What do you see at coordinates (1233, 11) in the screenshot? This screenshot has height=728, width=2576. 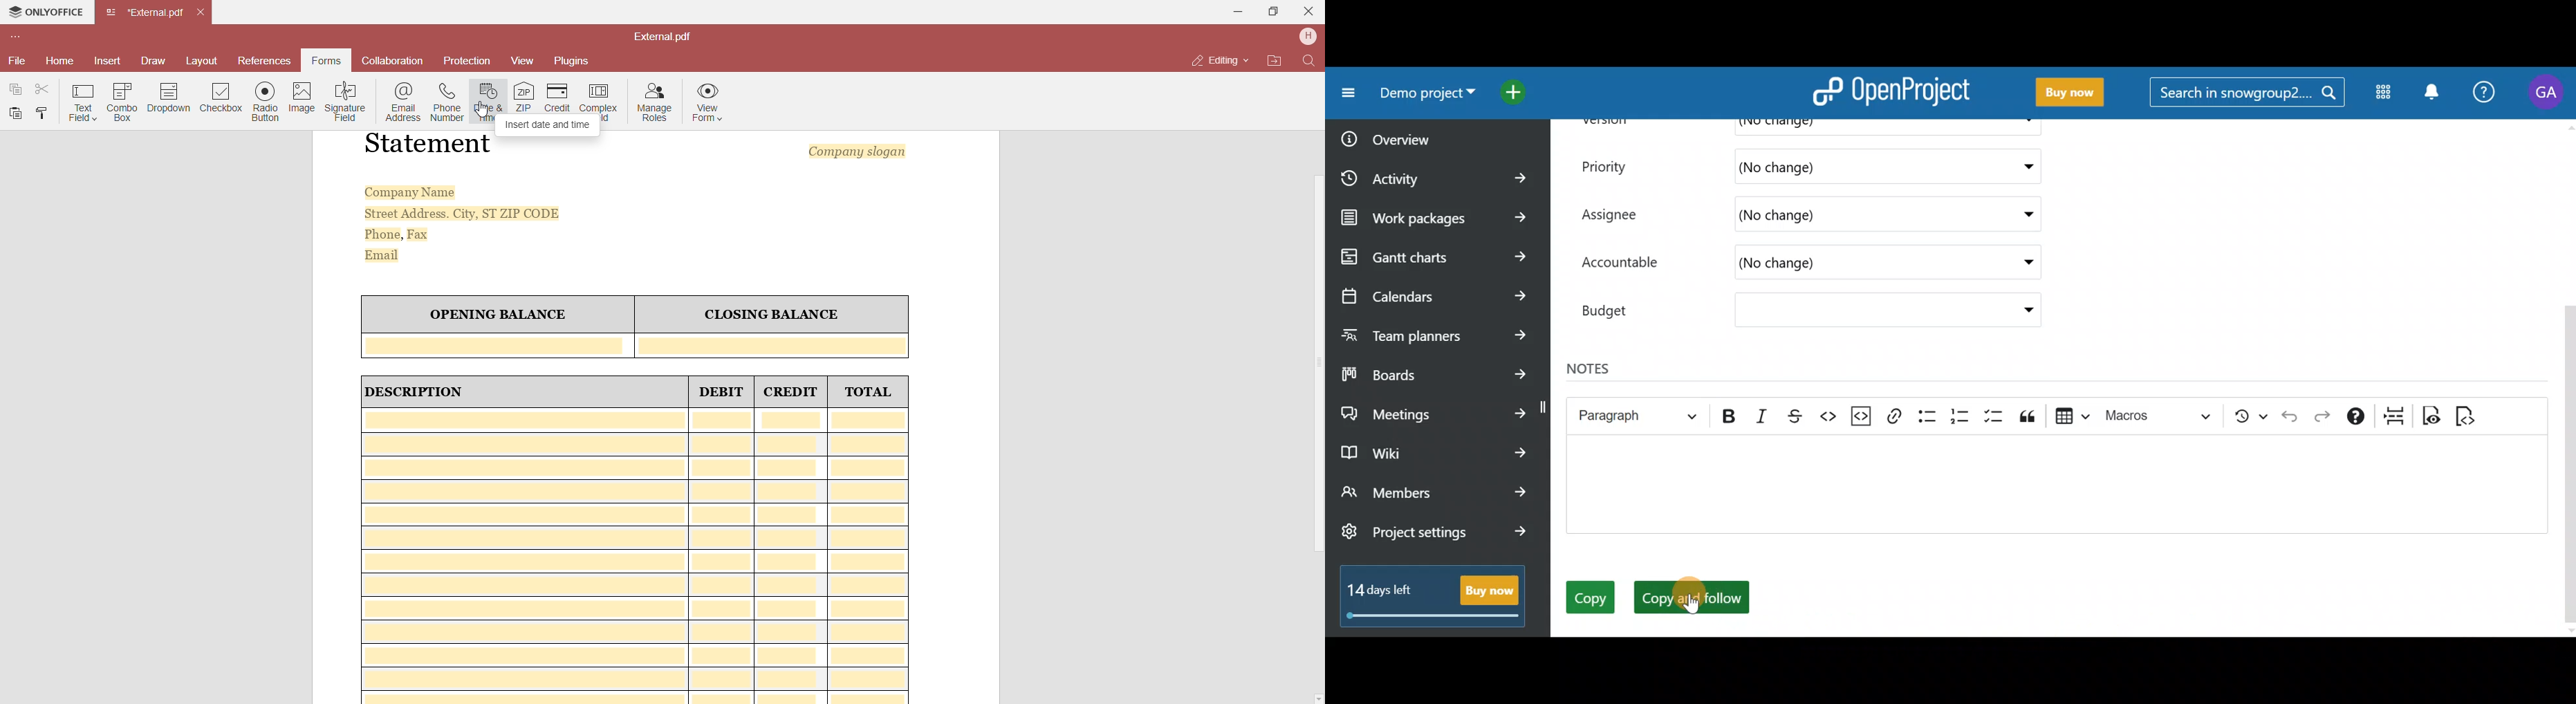 I see `Minimize` at bounding box center [1233, 11].